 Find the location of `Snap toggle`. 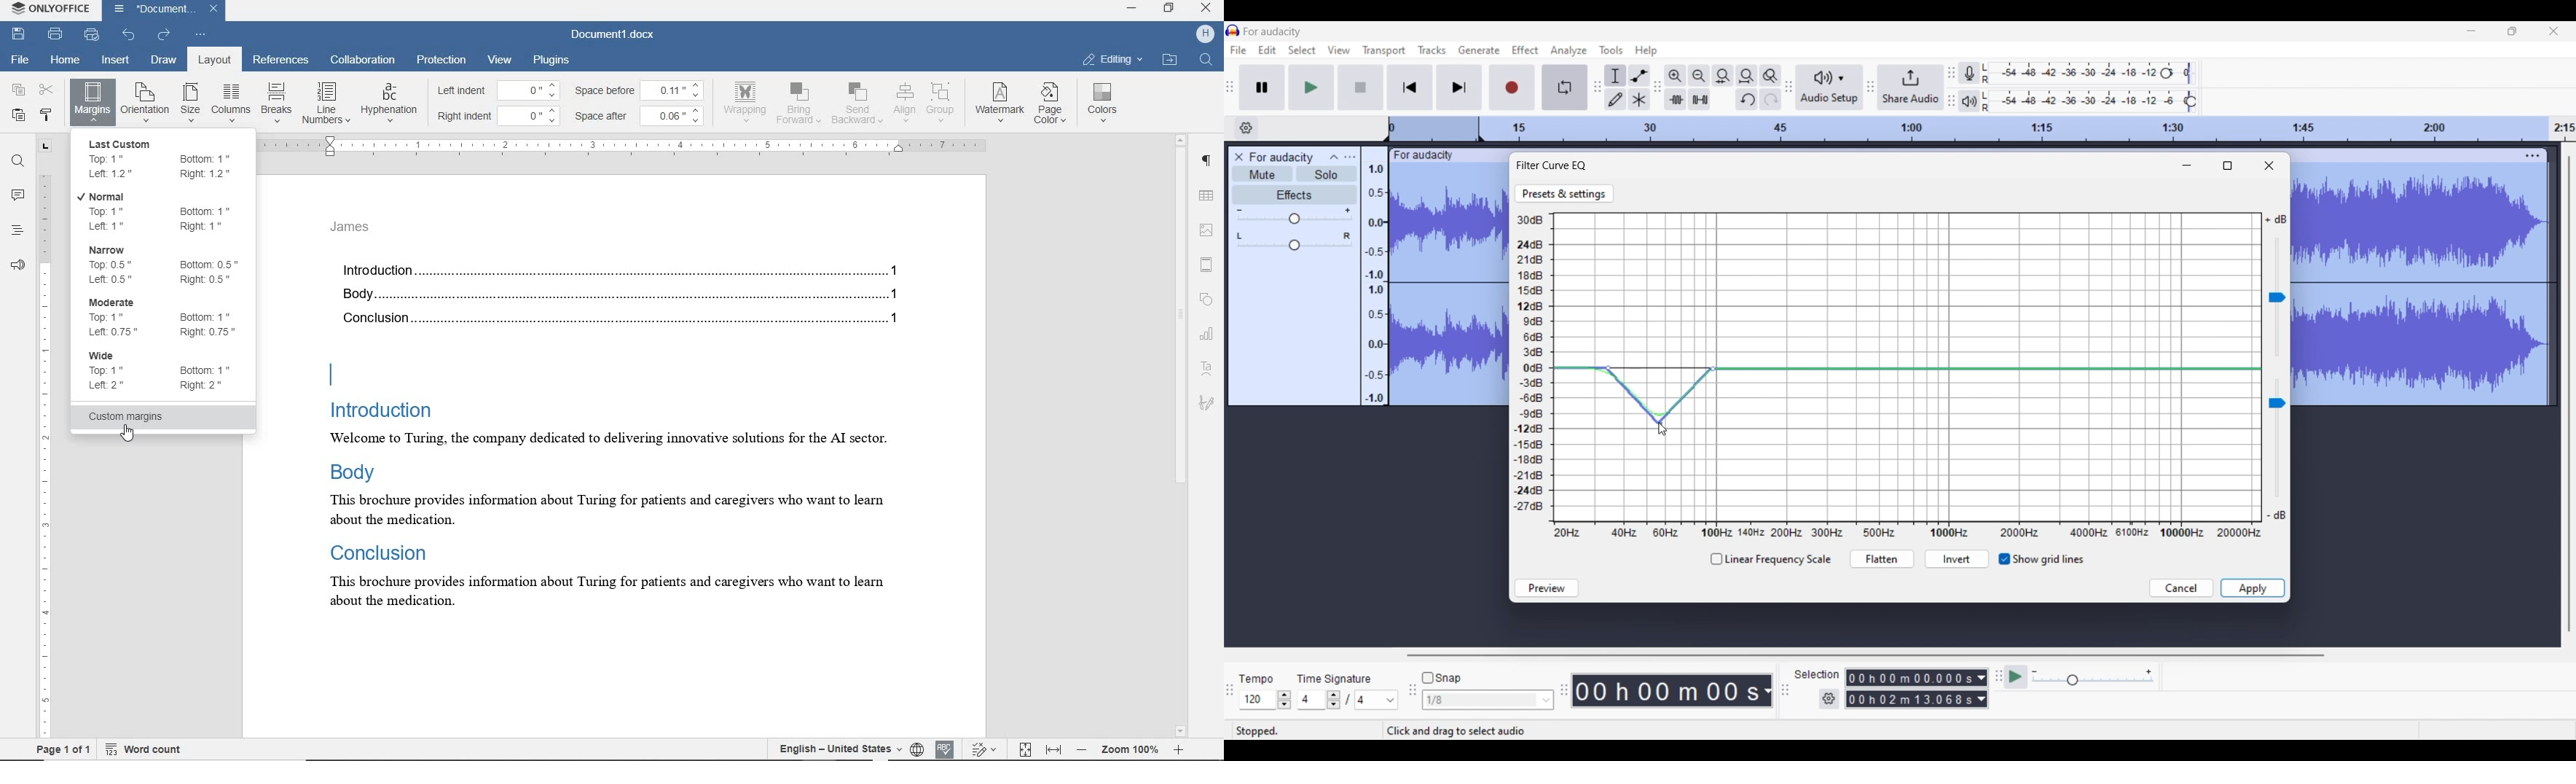

Snap toggle is located at coordinates (1441, 678).